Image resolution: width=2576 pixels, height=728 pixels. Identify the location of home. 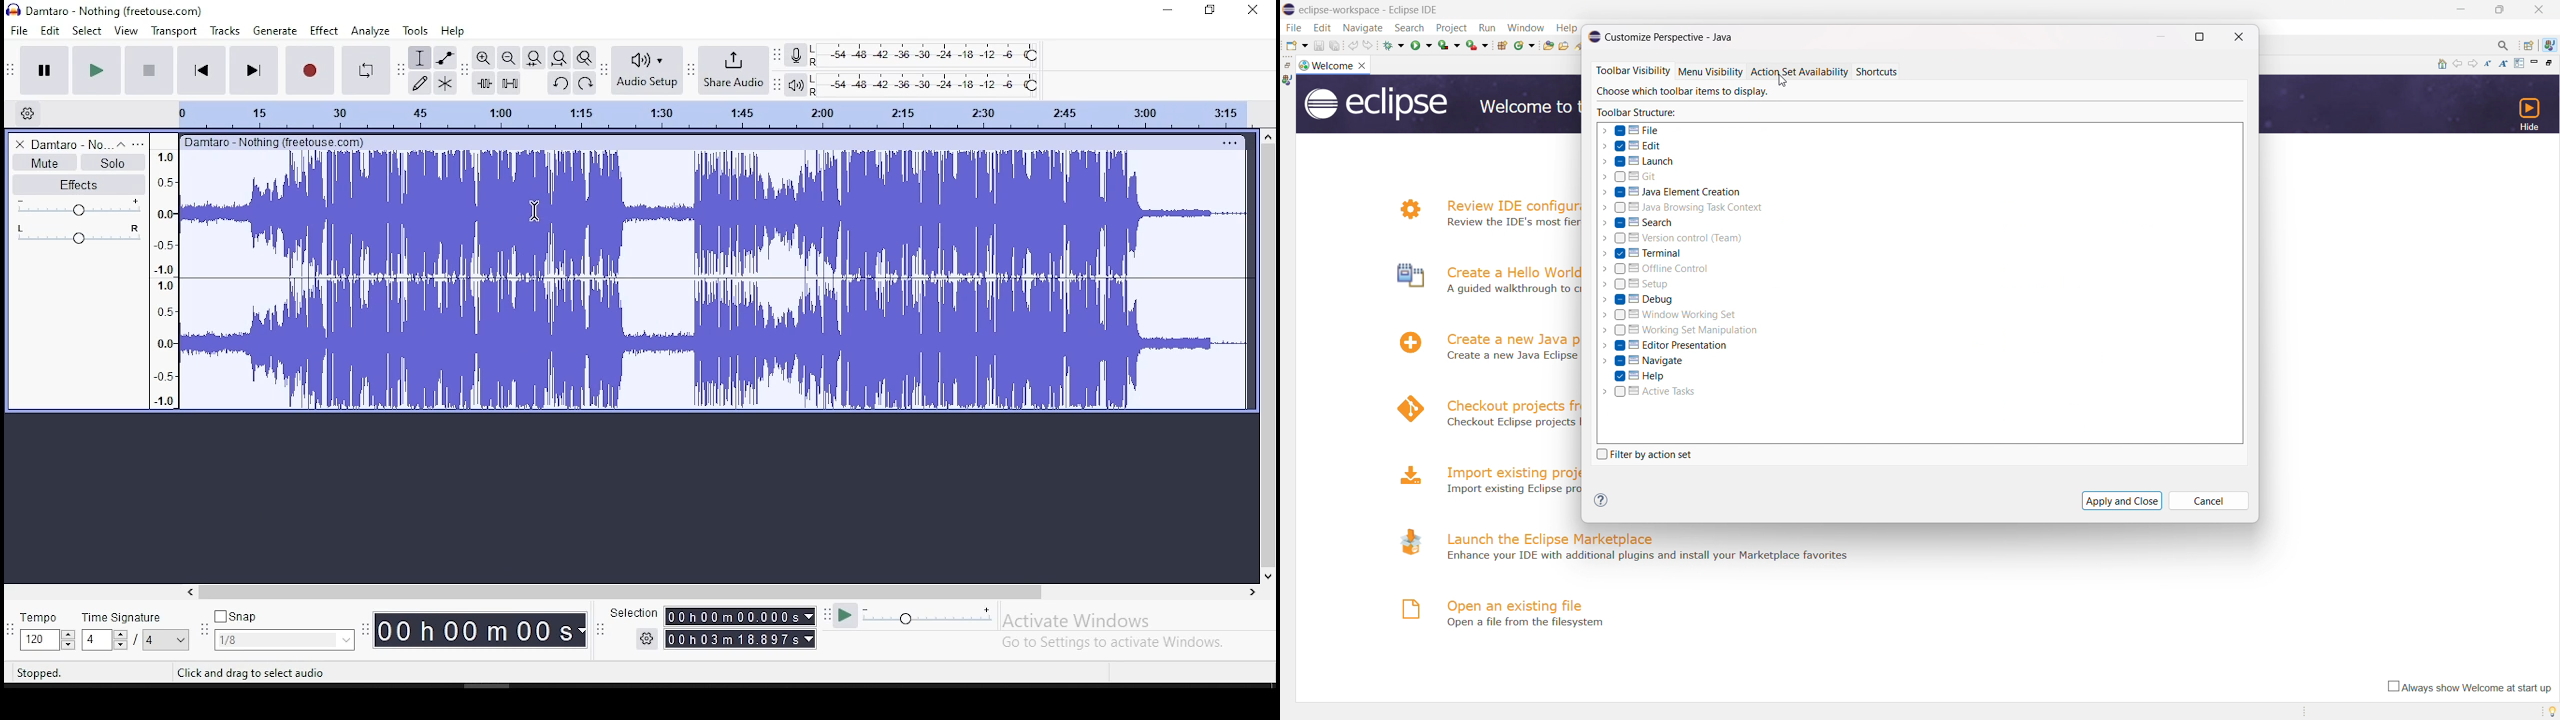
(2441, 64).